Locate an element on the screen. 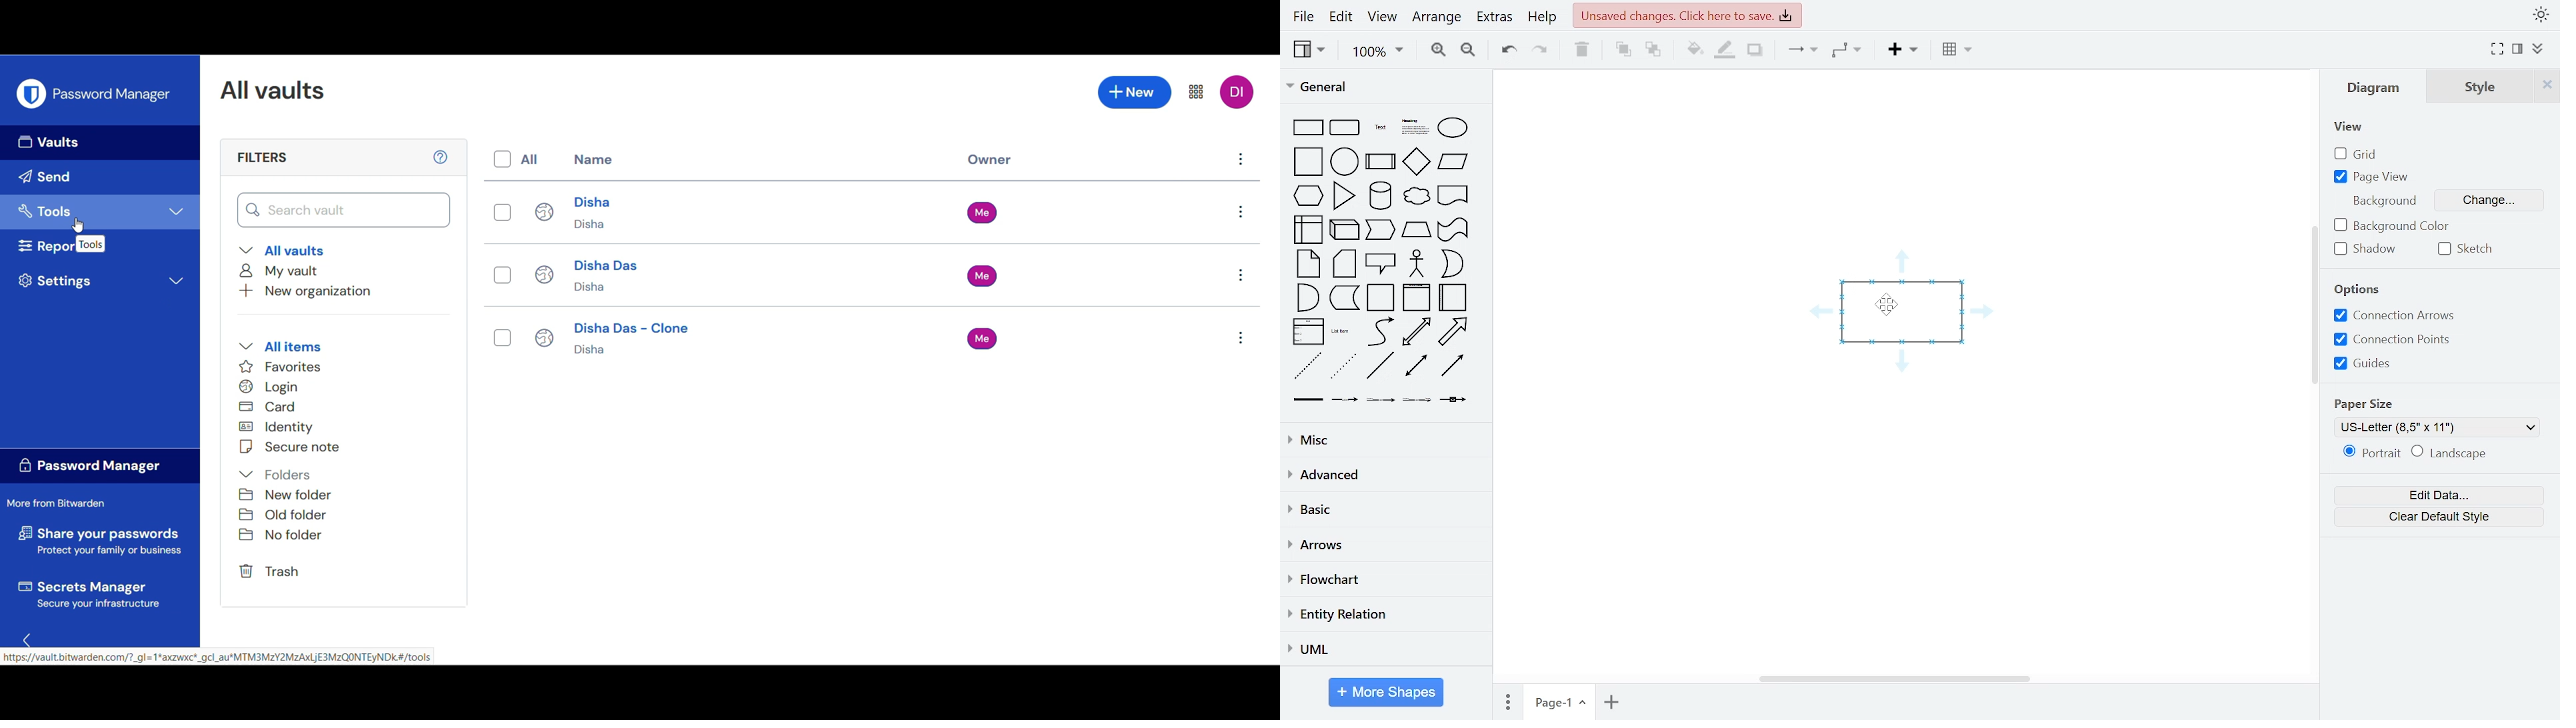 This screenshot has height=728, width=2576. advanced is located at coordinates (1386, 476).